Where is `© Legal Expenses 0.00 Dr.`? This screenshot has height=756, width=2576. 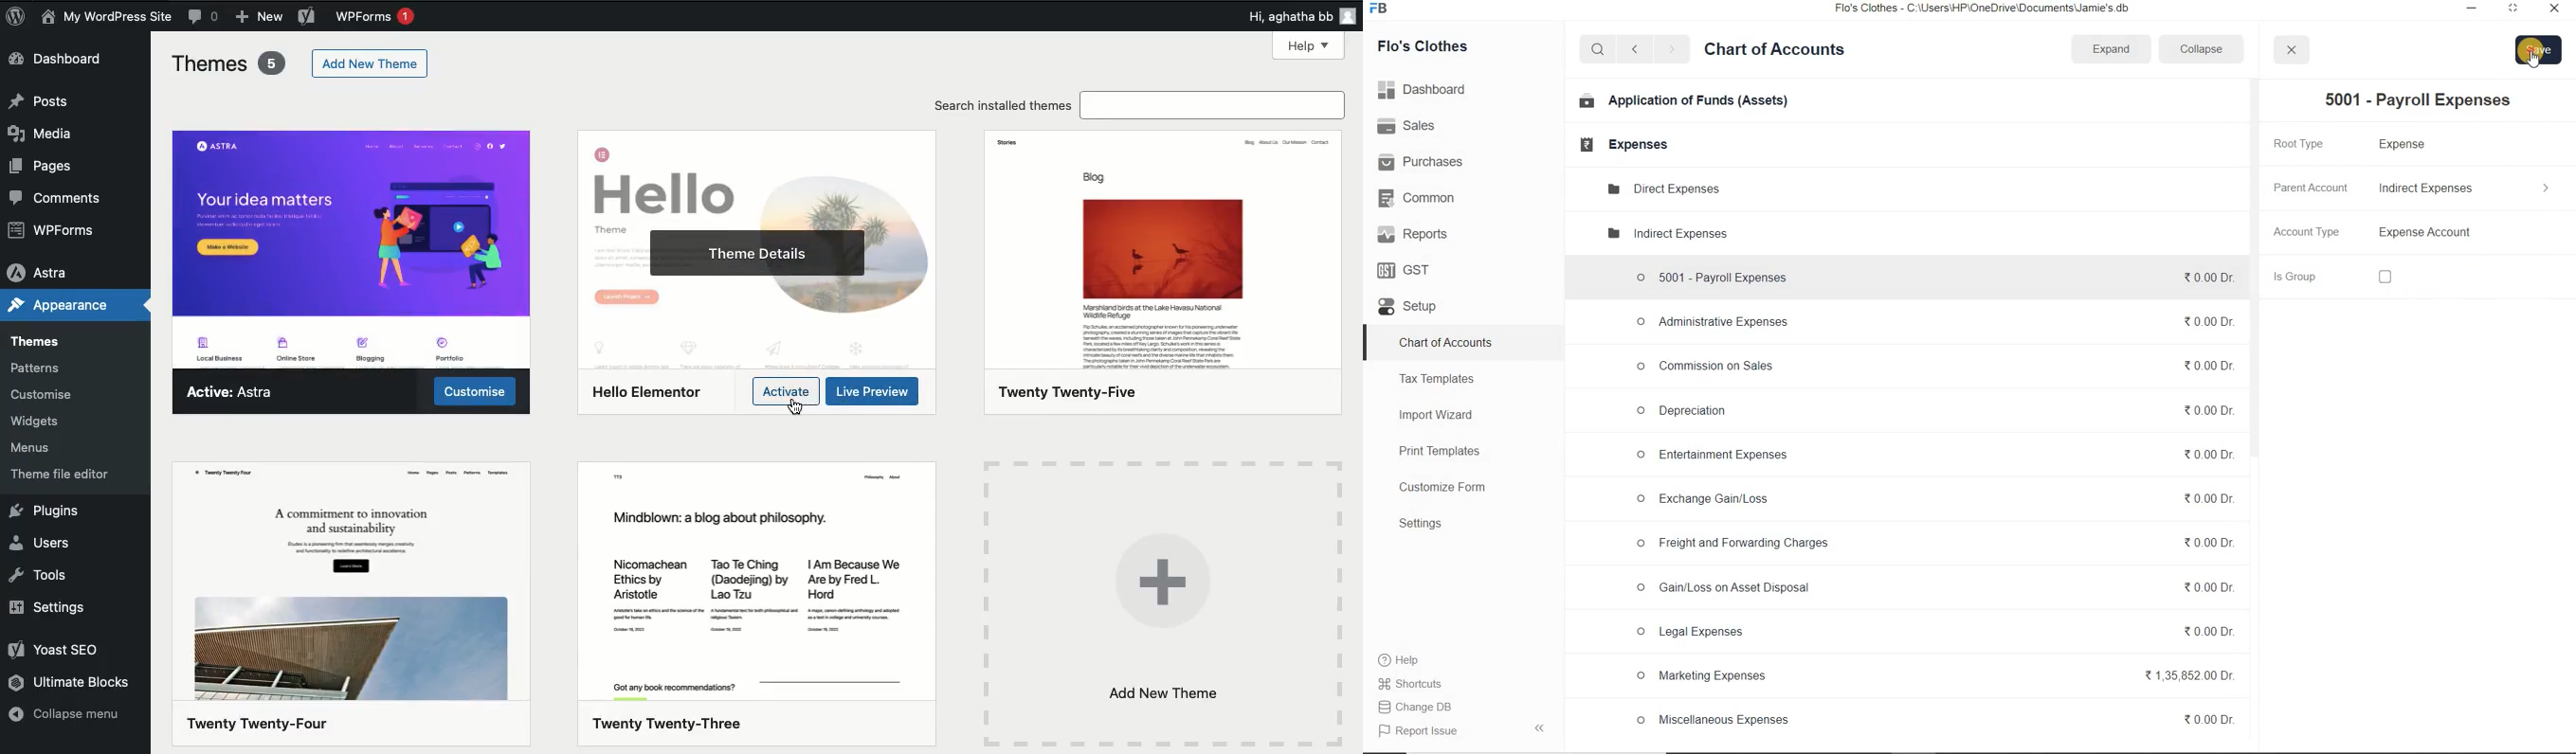 © Legal Expenses 0.00 Dr. is located at coordinates (1933, 633).